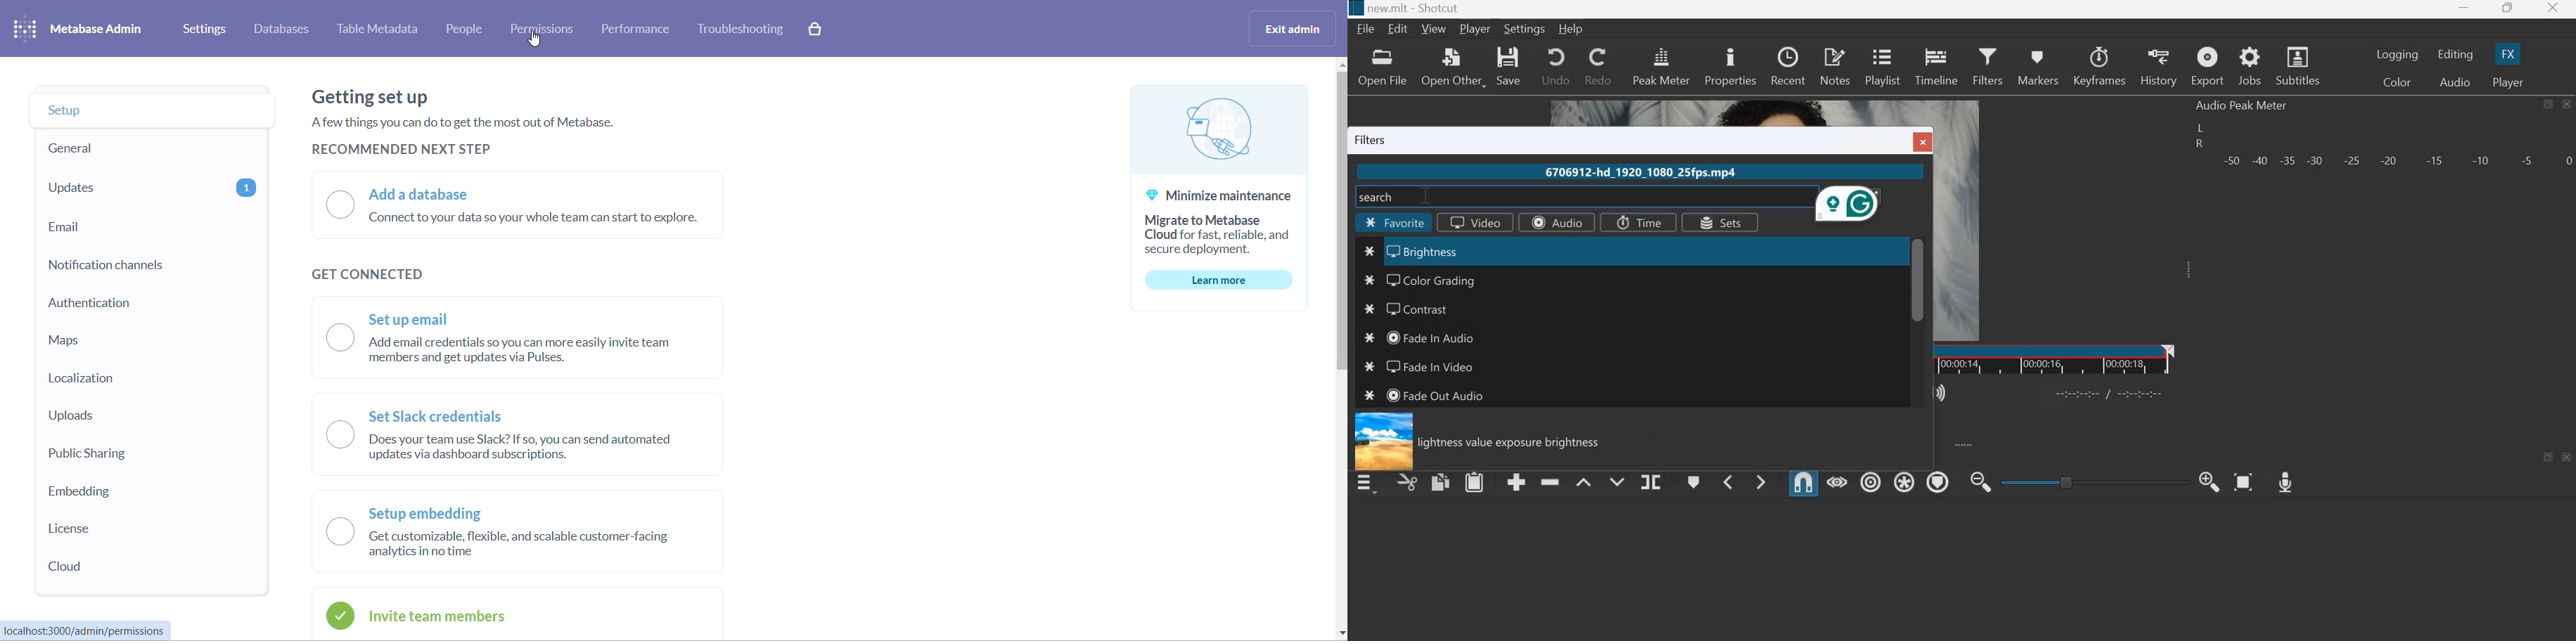  Describe the element at coordinates (2398, 54) in the screenshot. I see `Logging` at that location.